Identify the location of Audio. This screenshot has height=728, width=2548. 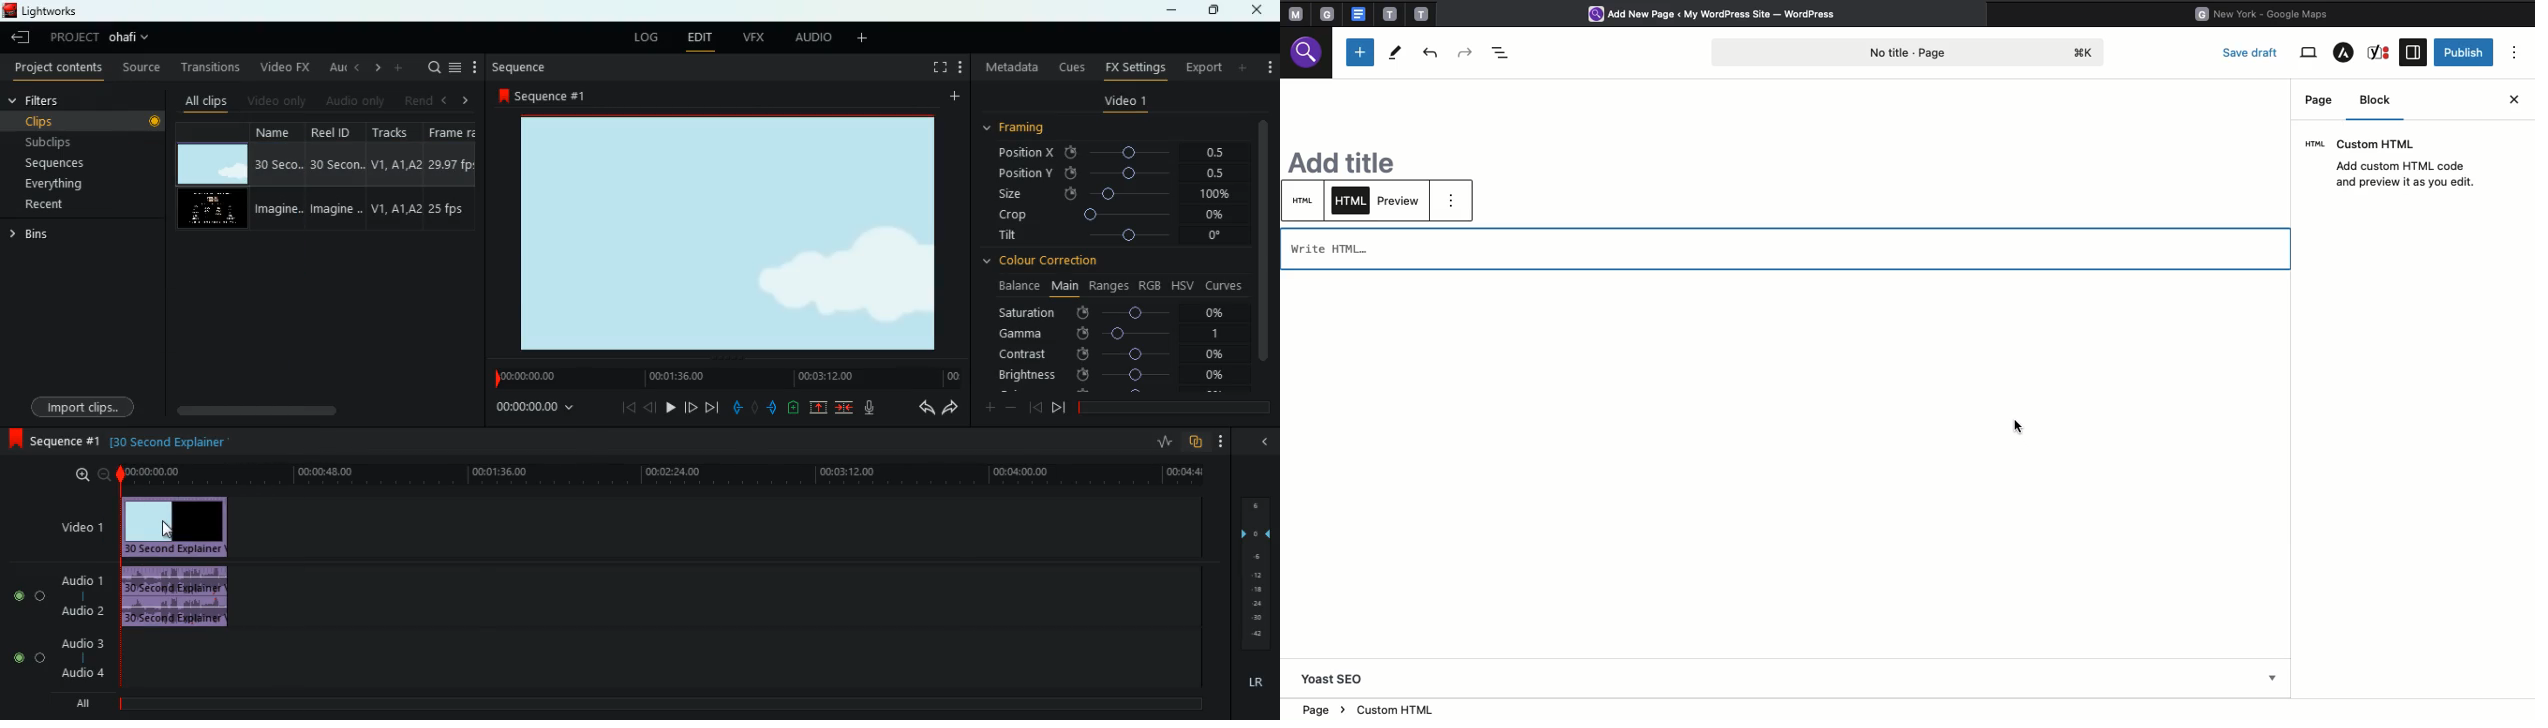
(30, 595).